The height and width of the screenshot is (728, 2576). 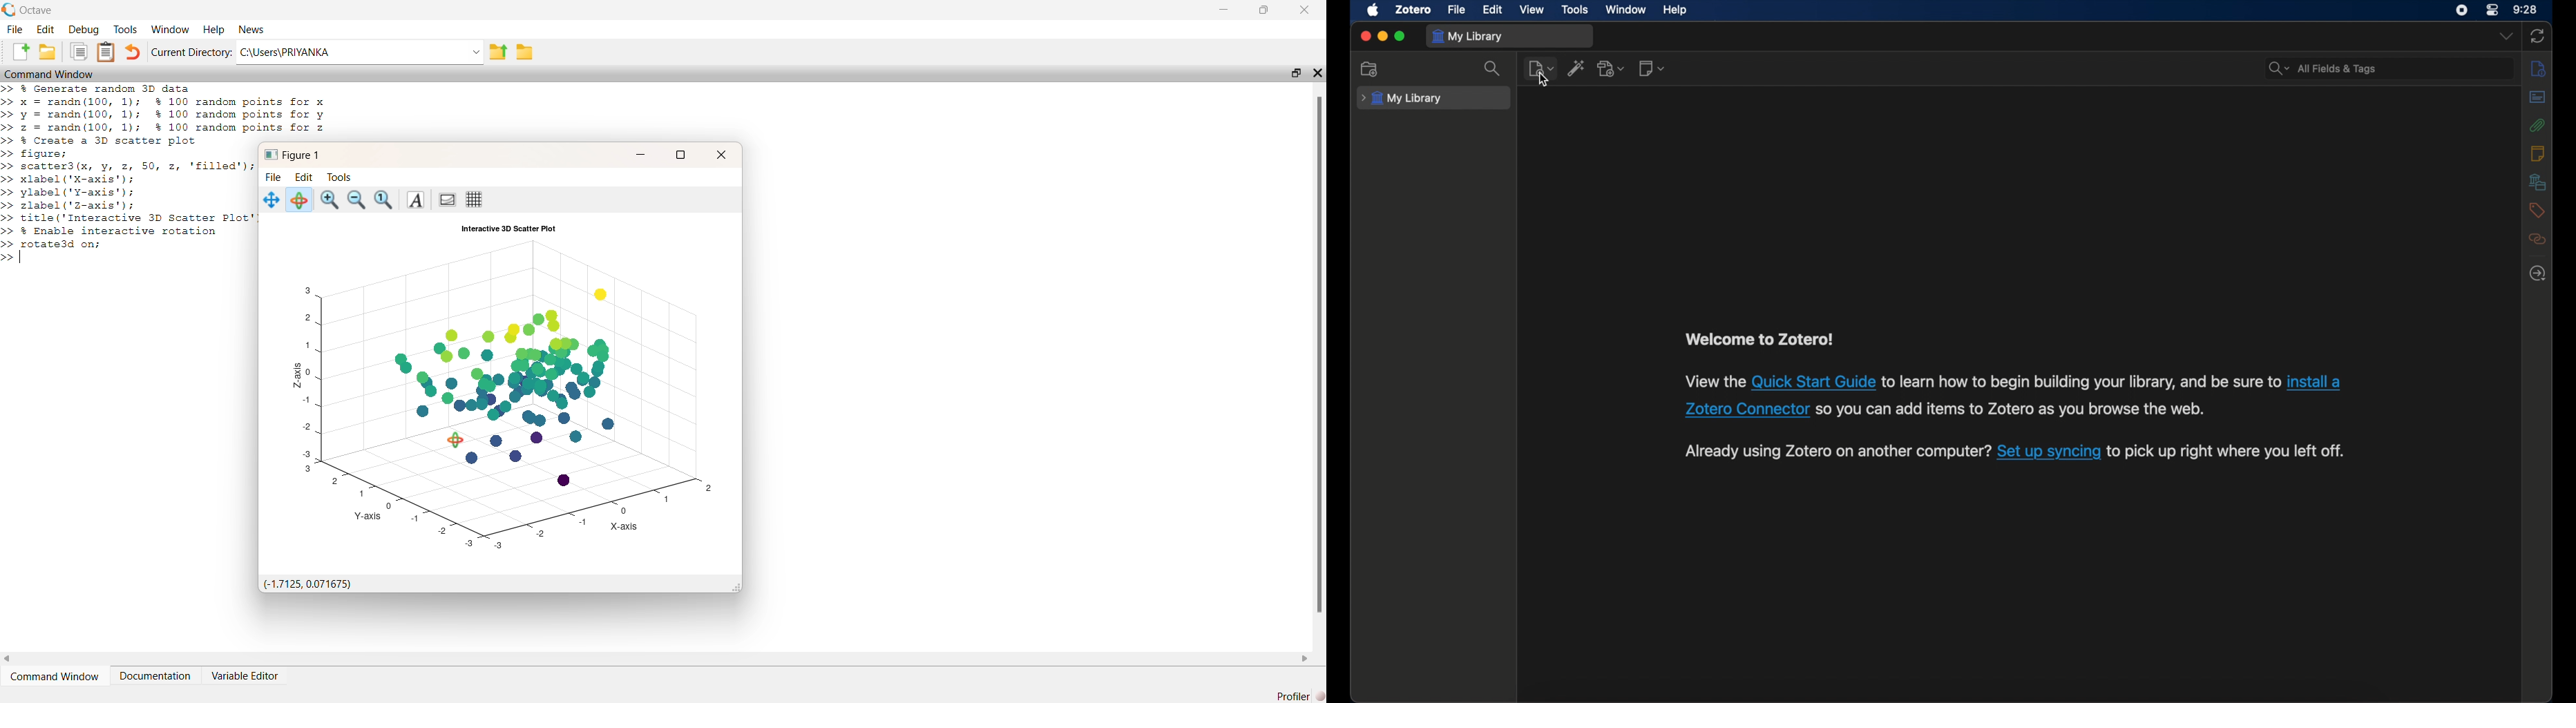 What do you see at coordinates (2526, 10) in the screenshot?
I see `time` at bounding box center [2526, 10].